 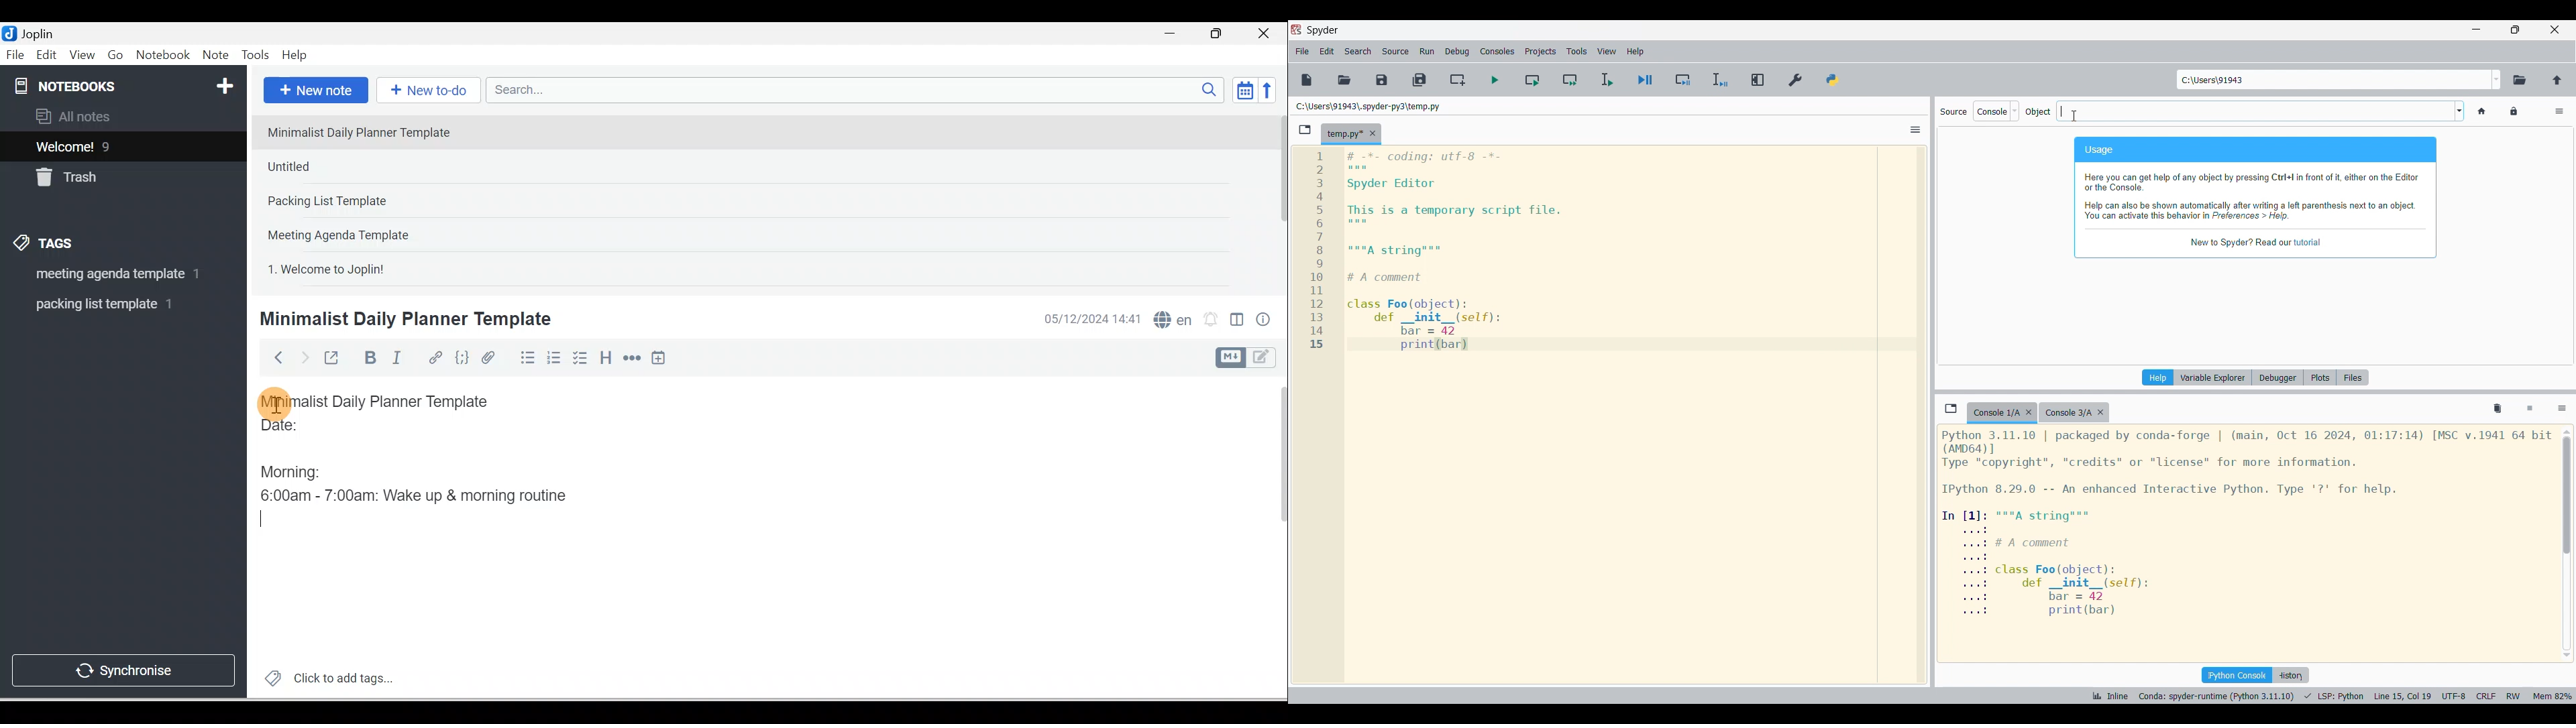 I want to click on Scroll bar, so click(x=1277, y=198).